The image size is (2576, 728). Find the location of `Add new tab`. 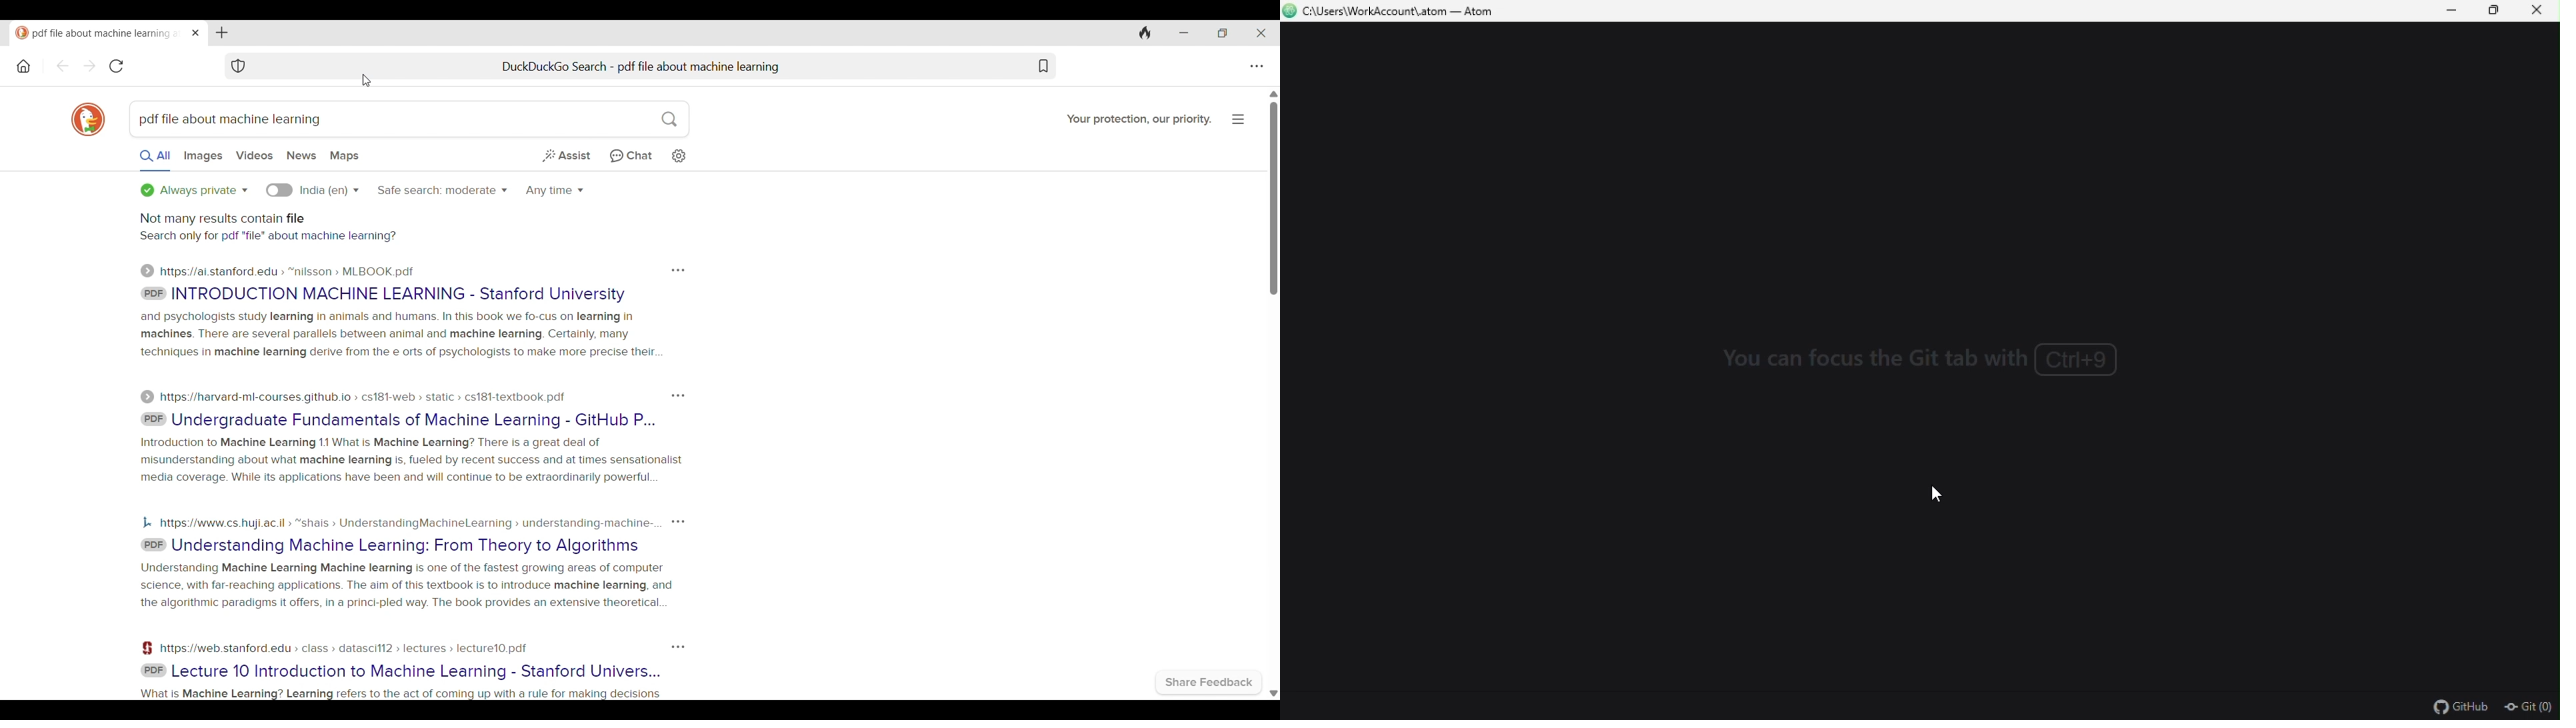

Add new tab is located at coordinates (221, 33).